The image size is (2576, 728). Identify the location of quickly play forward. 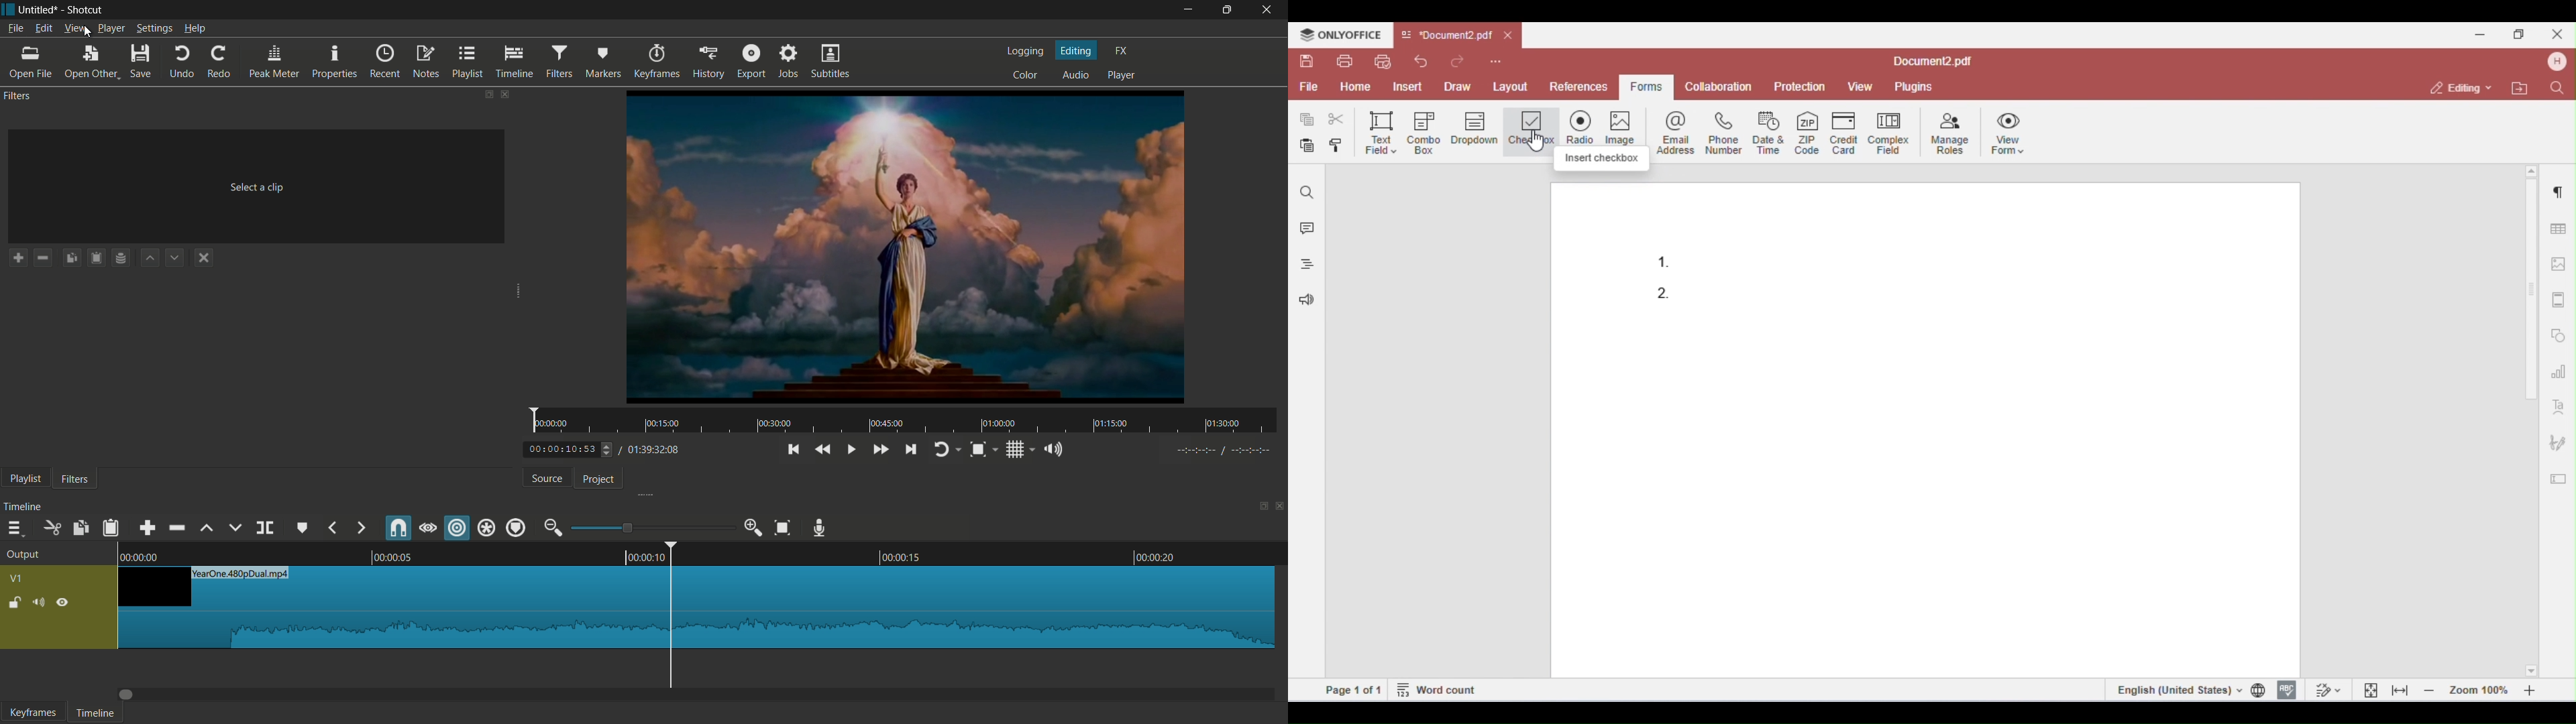
(881, 449).